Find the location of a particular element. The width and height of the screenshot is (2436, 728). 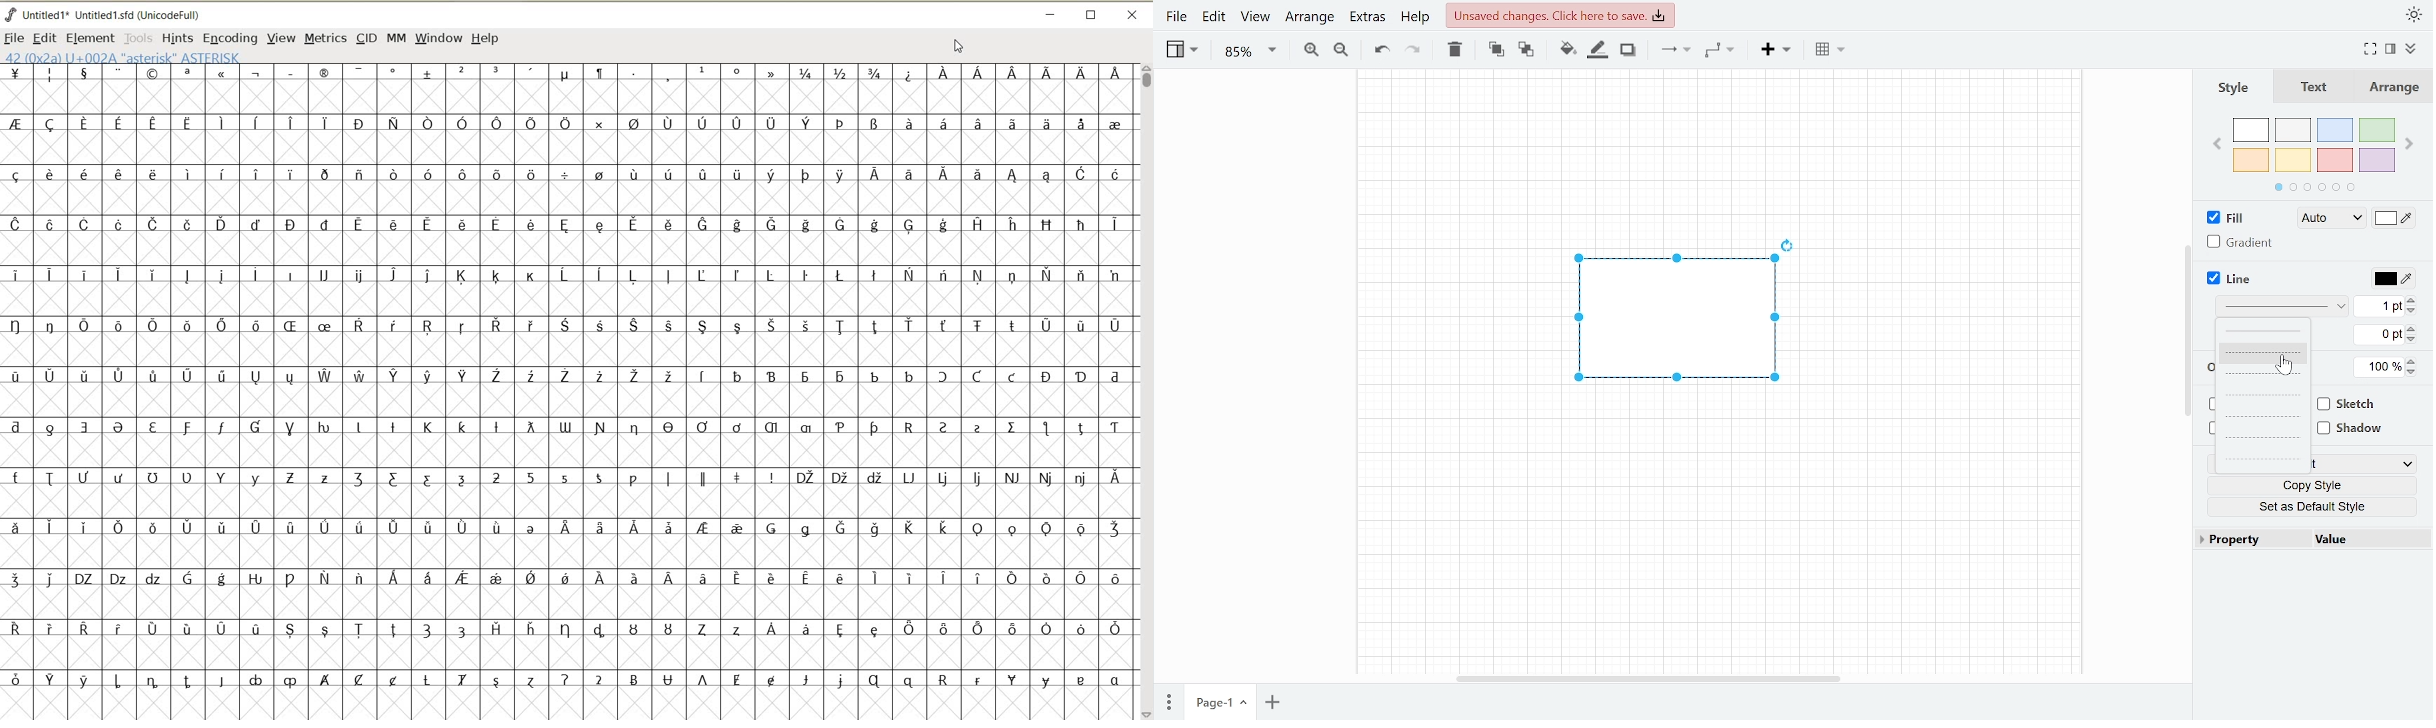

Colors is located at coordinates (2317, 156).